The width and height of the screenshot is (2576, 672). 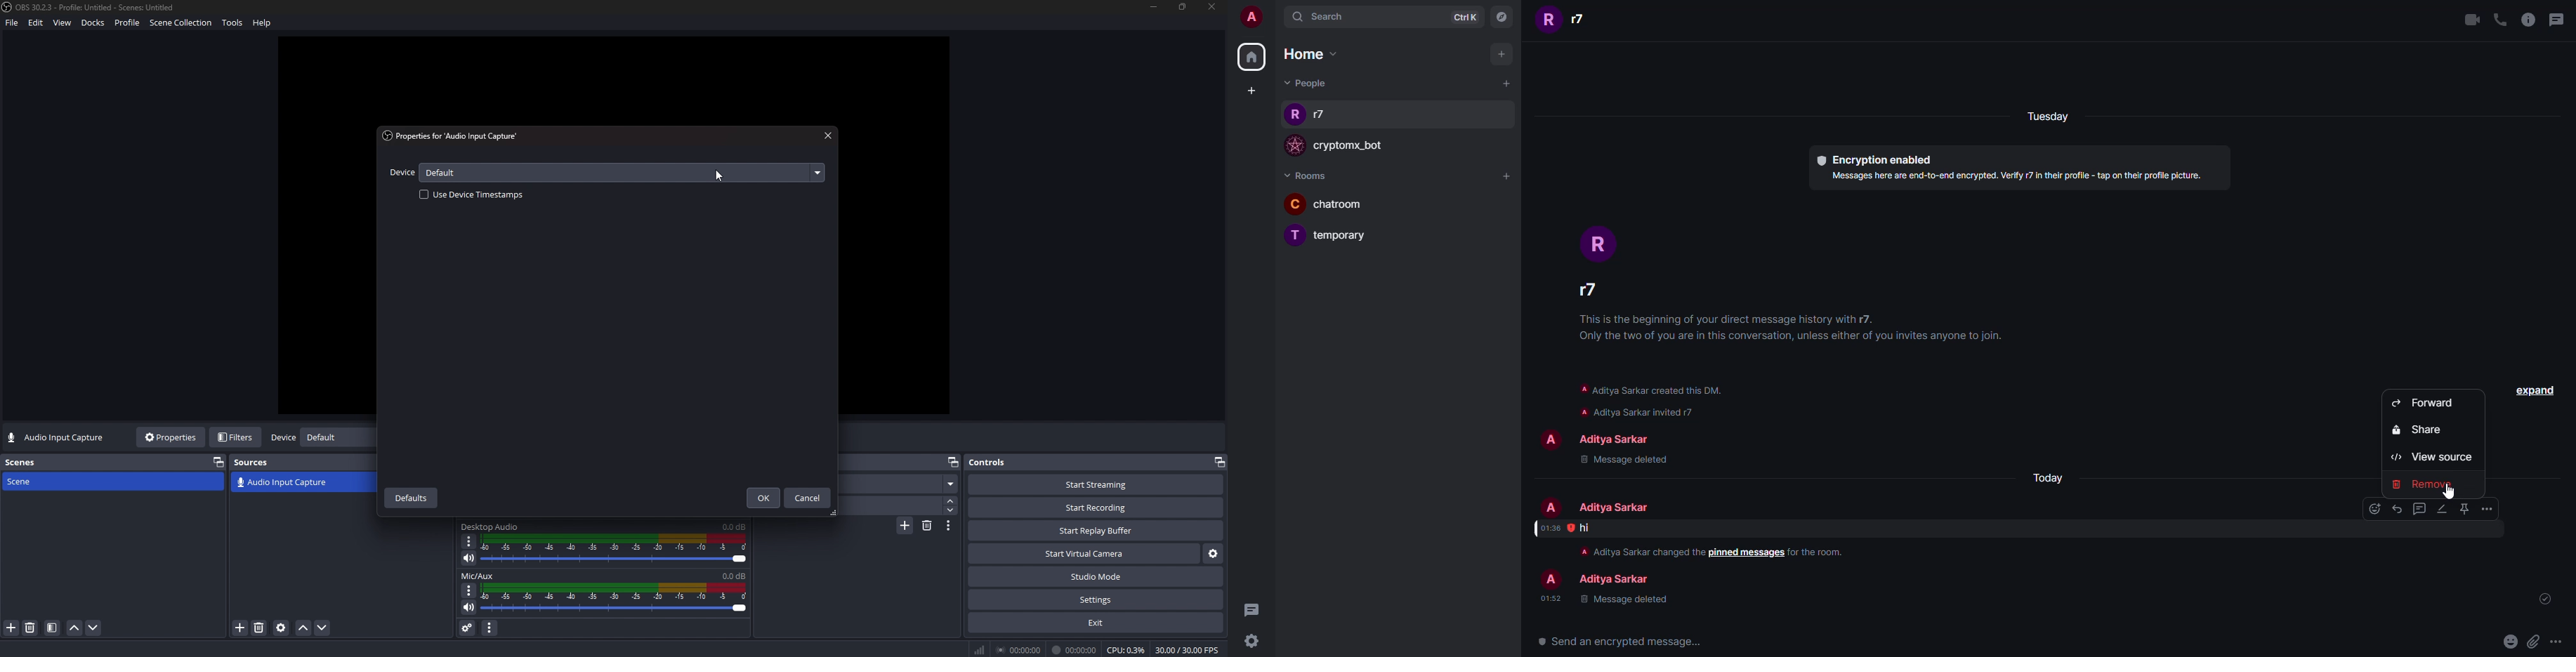 I want to click on controls, so click(x=999, y=462).